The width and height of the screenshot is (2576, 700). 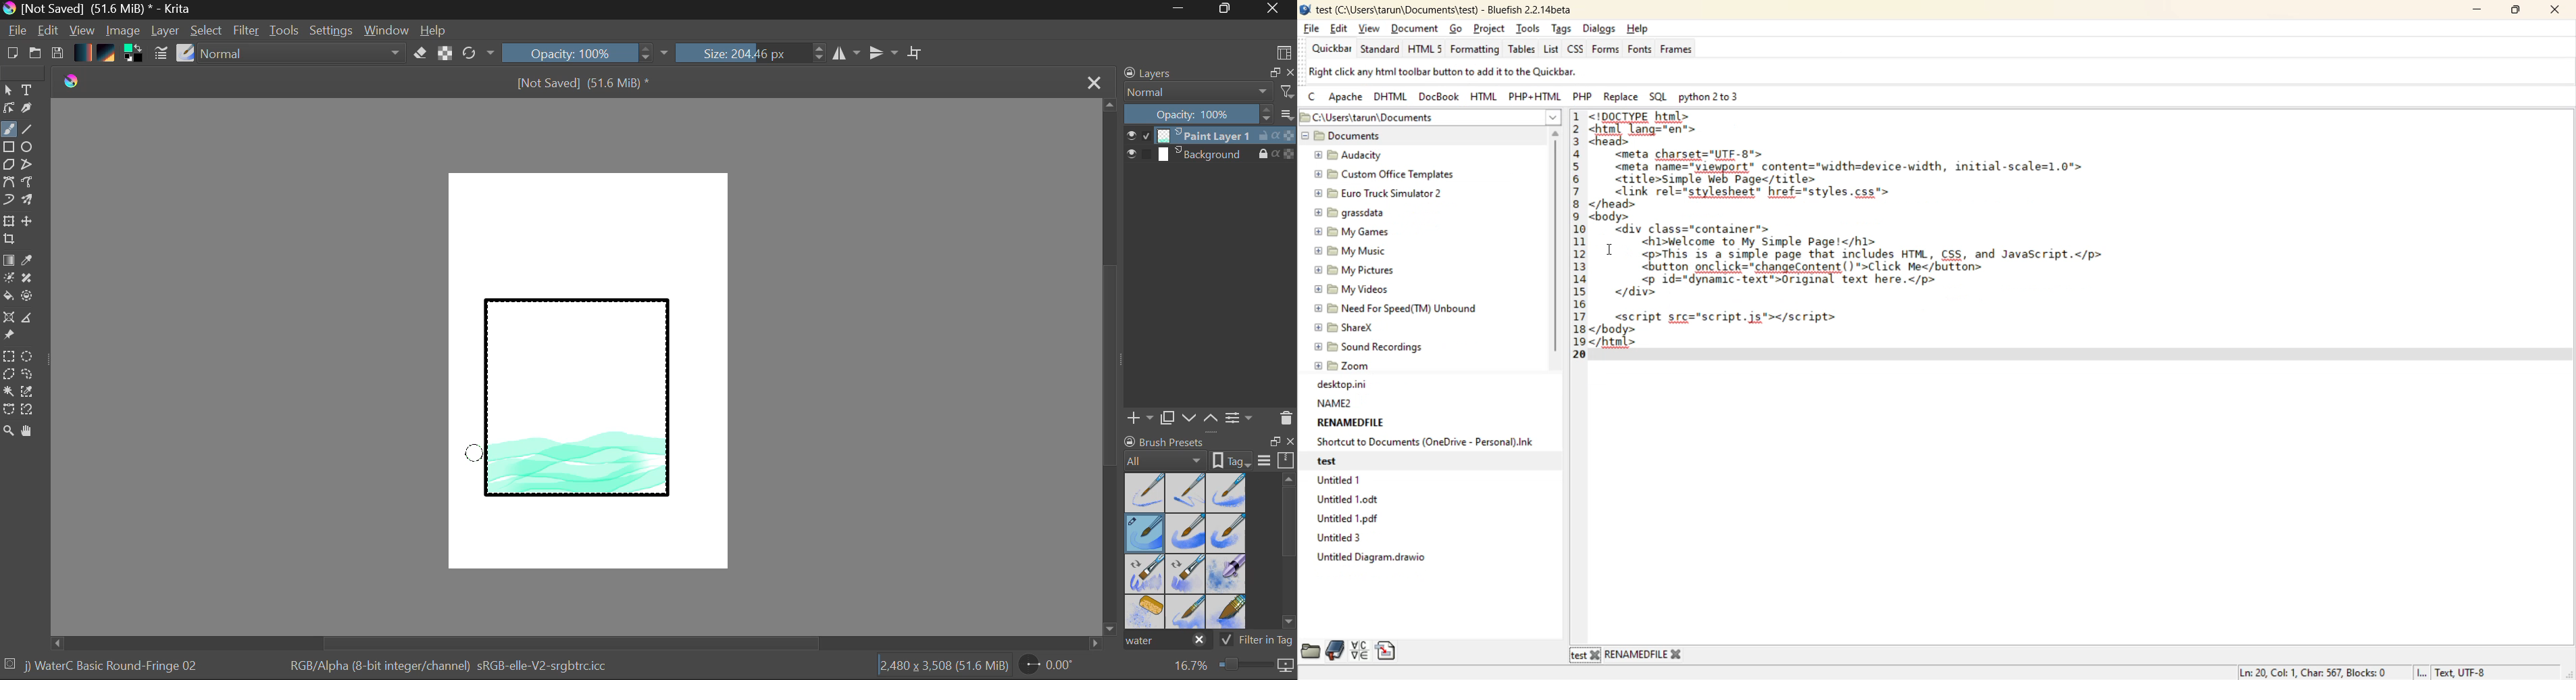 I want to click on Brush presets docket, so click(x=1209, y=451).